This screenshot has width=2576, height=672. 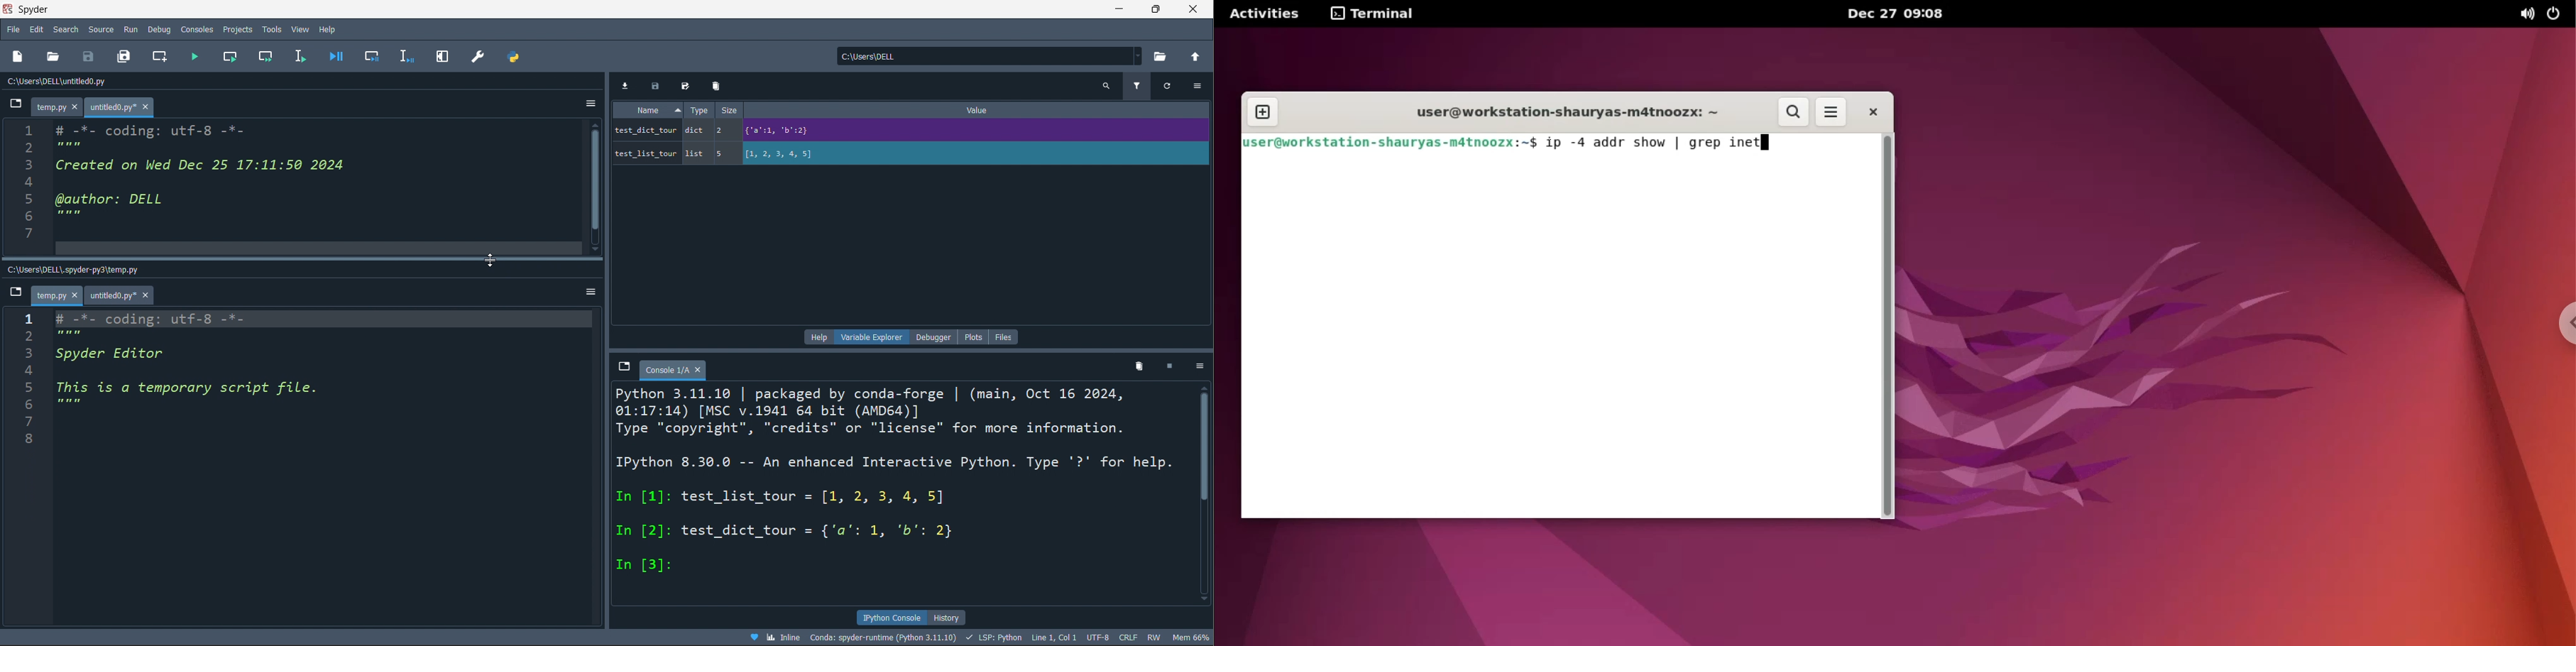 What do you see at coordinates (1200, 367) in the screenshot?
I see `options` at bounding box center [1200, 367].